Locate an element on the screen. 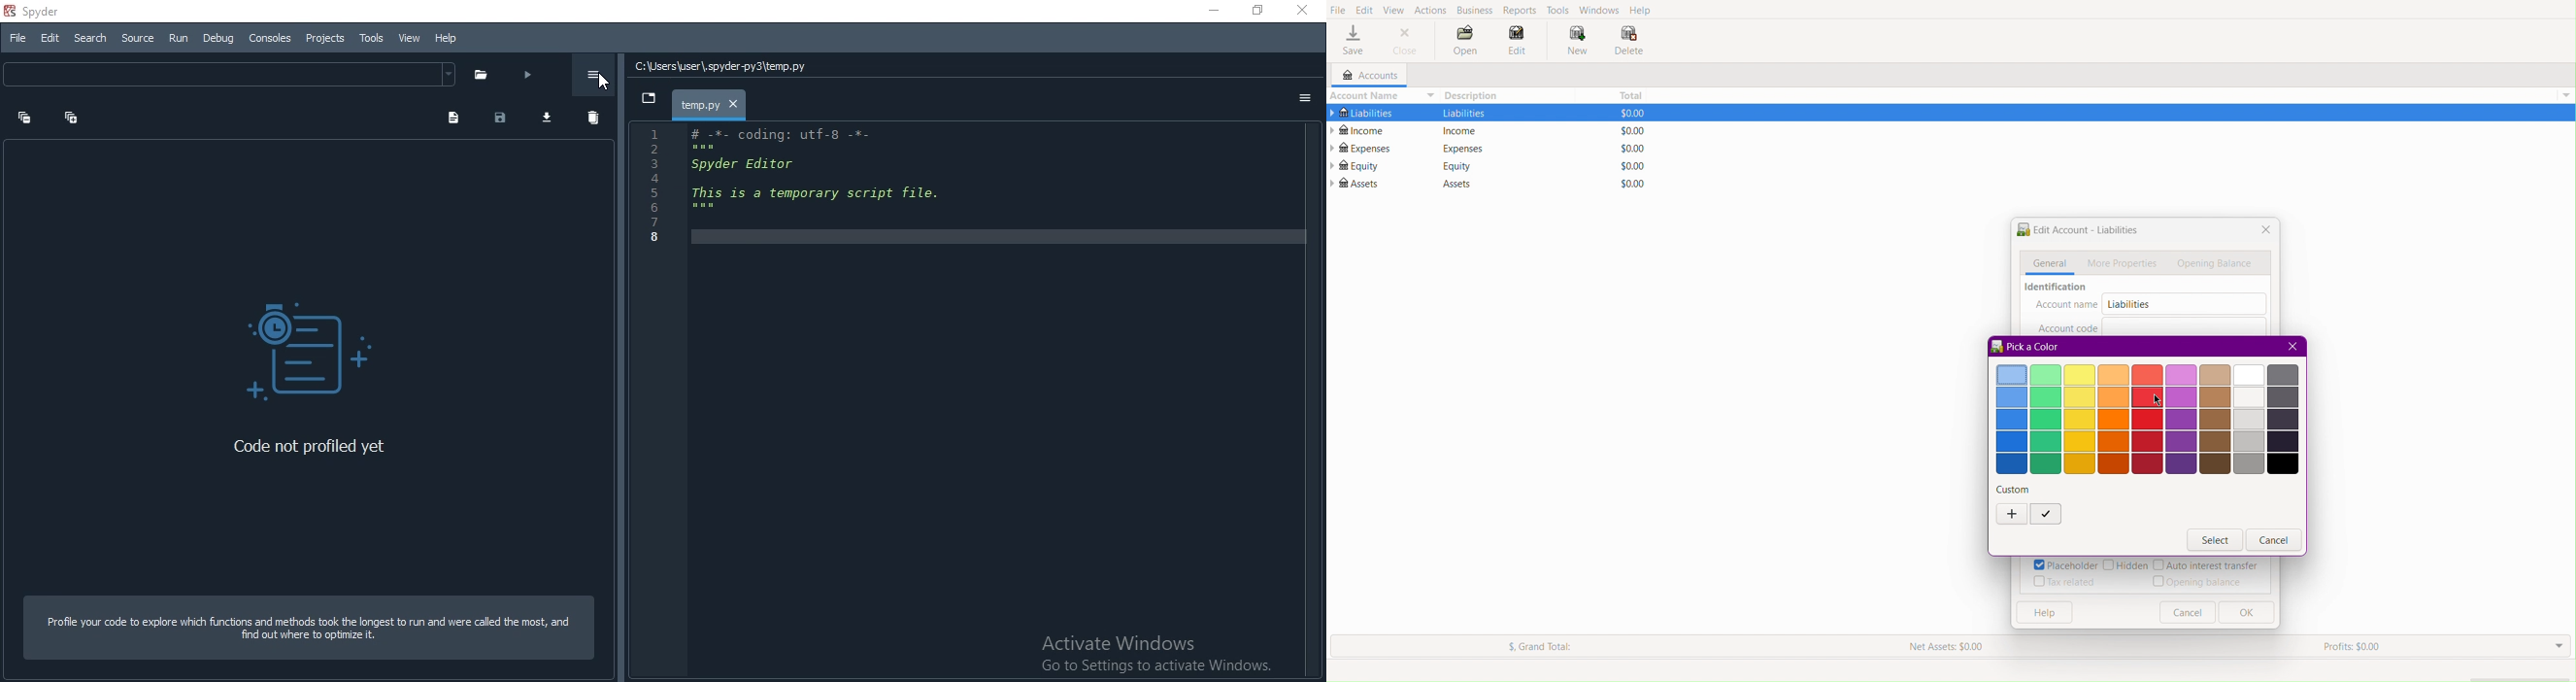  Windows is located at coordinates (1599, 9).